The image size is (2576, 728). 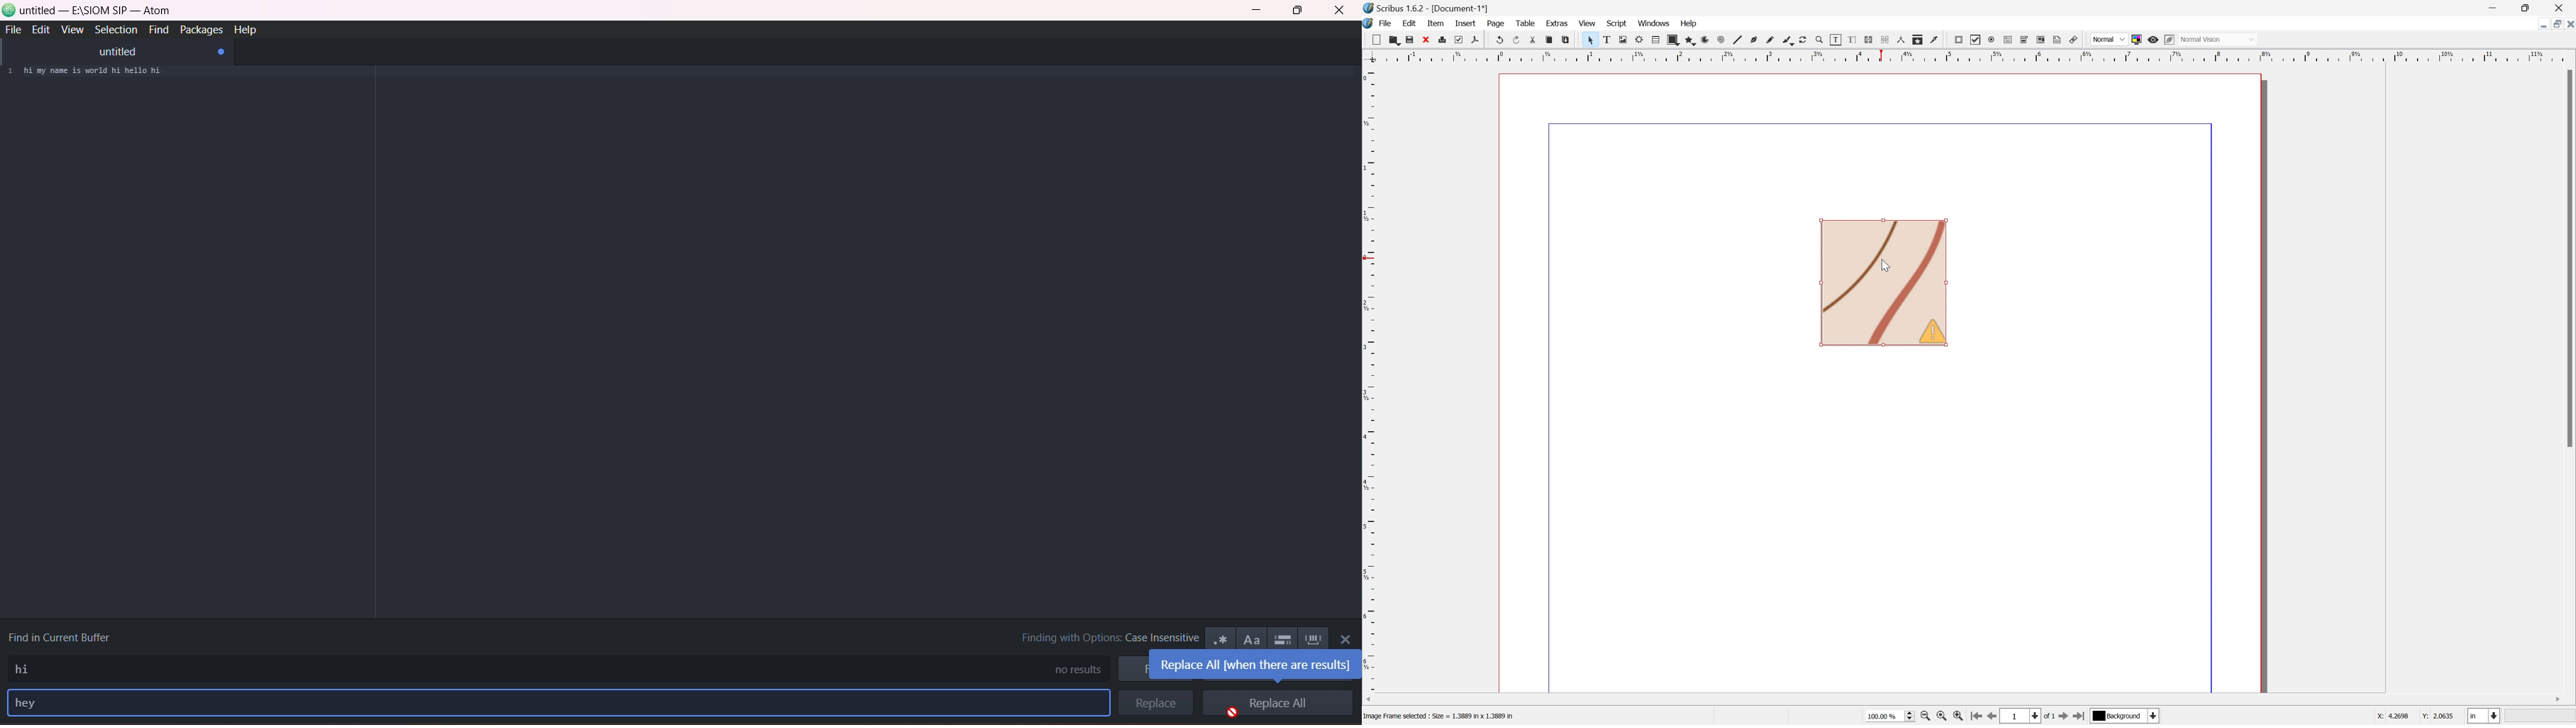 What do you see at coordinates (2139, 39) in the screenshot?
I see `Toggle color management system` at bounding box center [2139, 39].